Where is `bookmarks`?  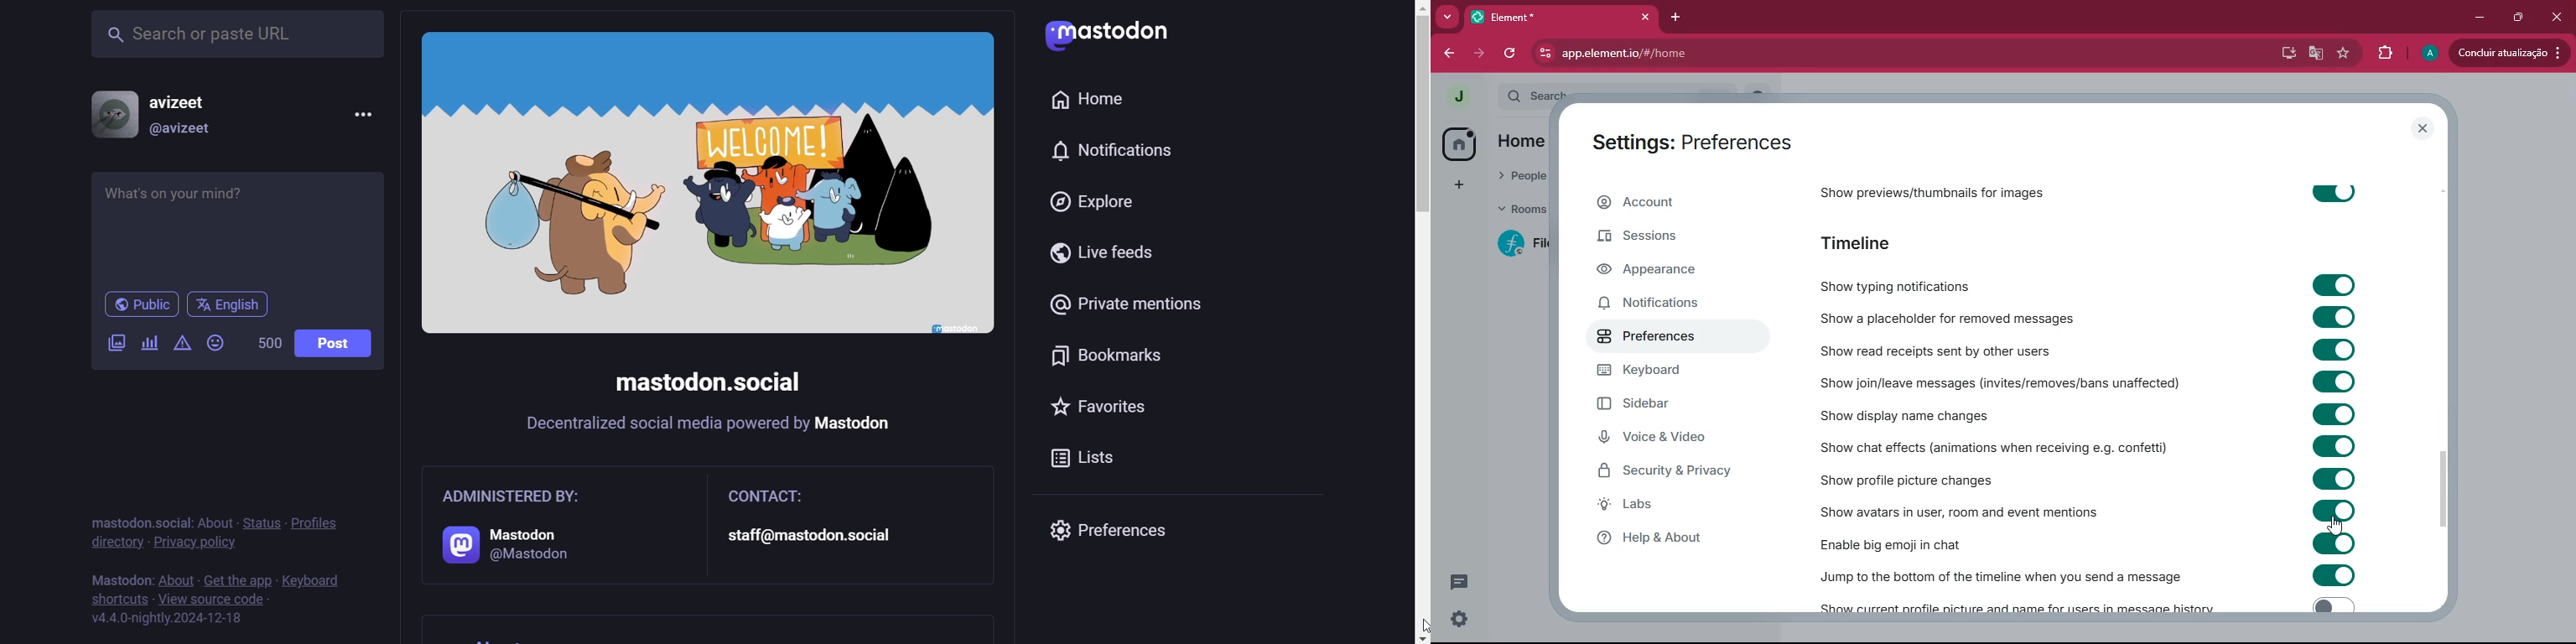
bookmarks is located at coordinates (1099, 359).